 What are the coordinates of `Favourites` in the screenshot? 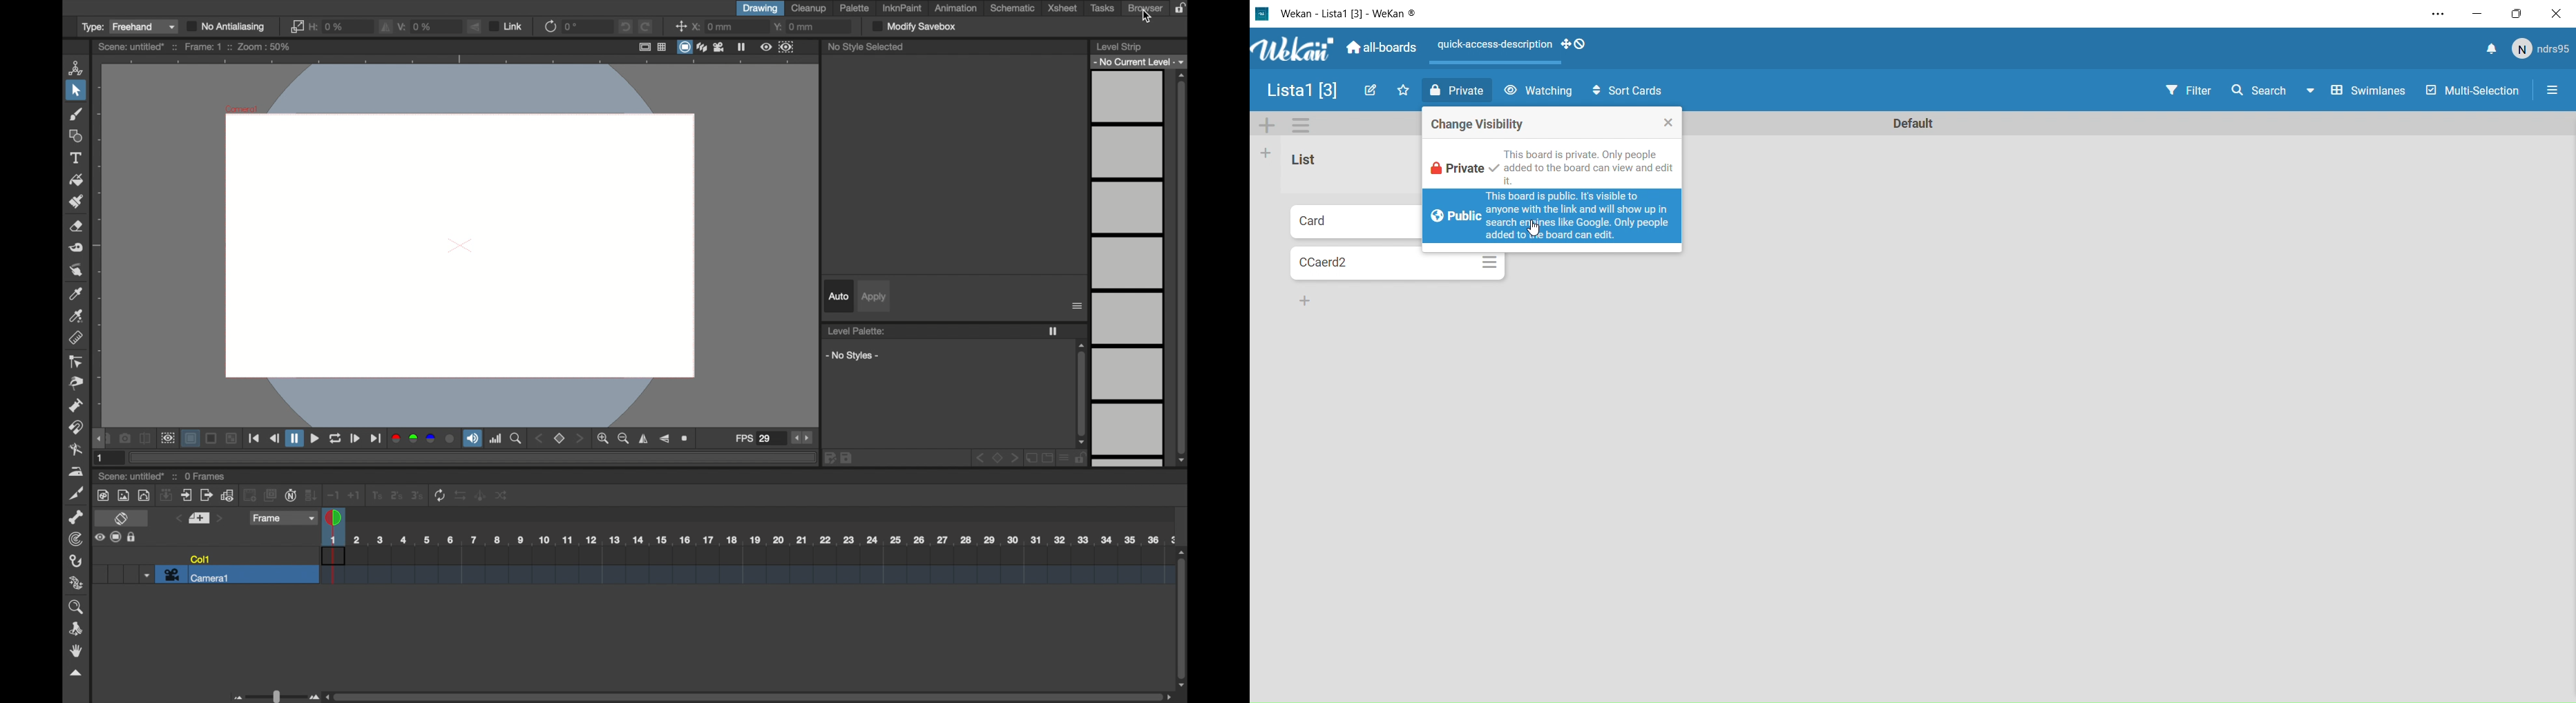 It's located at (1403, 91).